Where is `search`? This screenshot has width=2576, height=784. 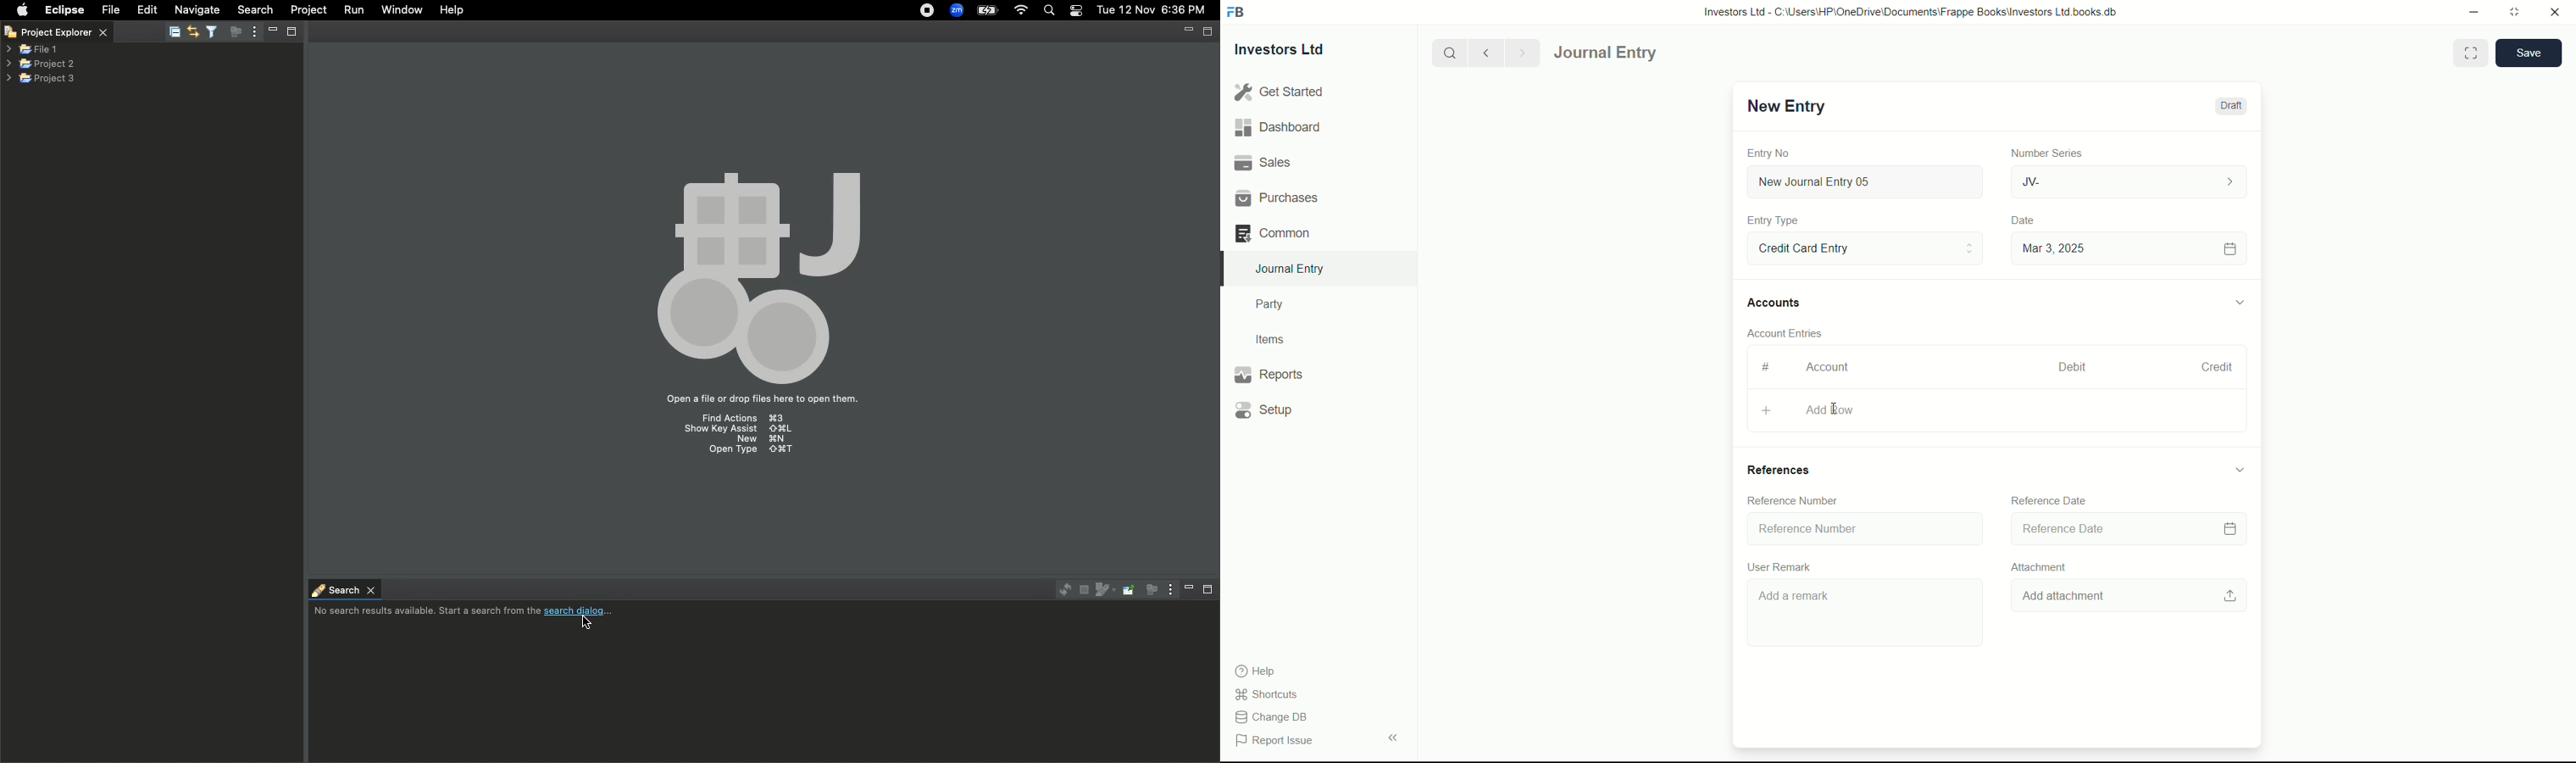
search is located at coordinates (1448, 52).